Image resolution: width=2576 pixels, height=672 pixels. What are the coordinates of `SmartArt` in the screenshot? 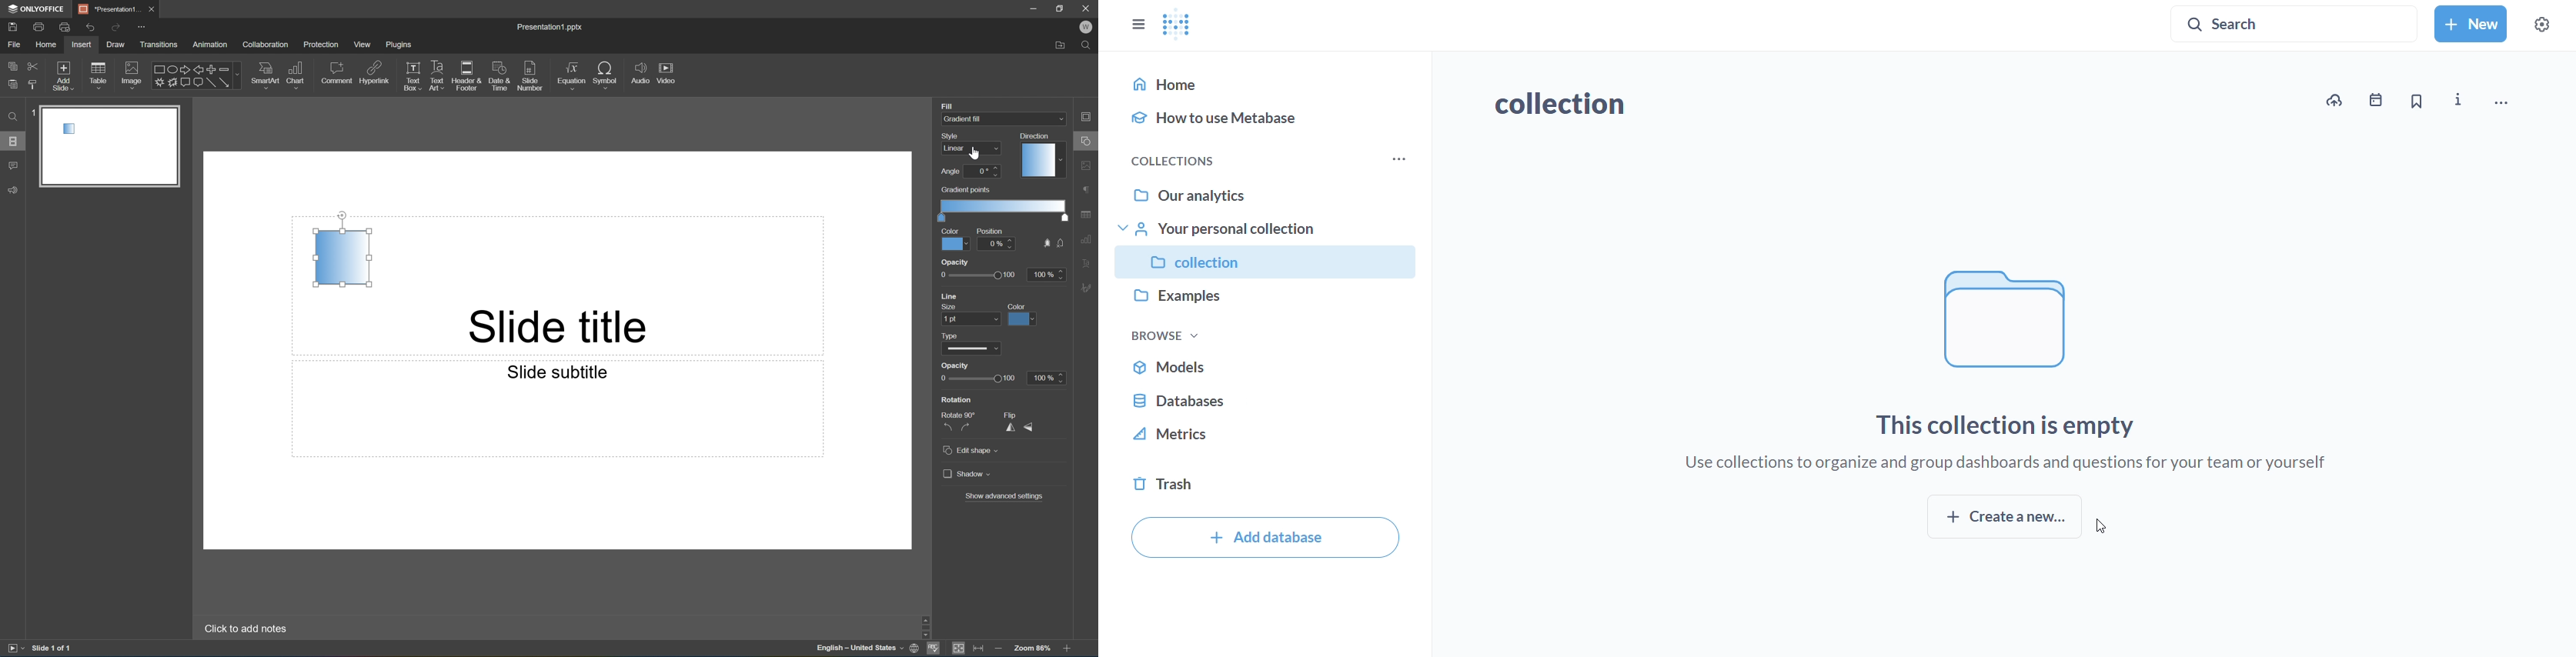 It's located at (264, 74).